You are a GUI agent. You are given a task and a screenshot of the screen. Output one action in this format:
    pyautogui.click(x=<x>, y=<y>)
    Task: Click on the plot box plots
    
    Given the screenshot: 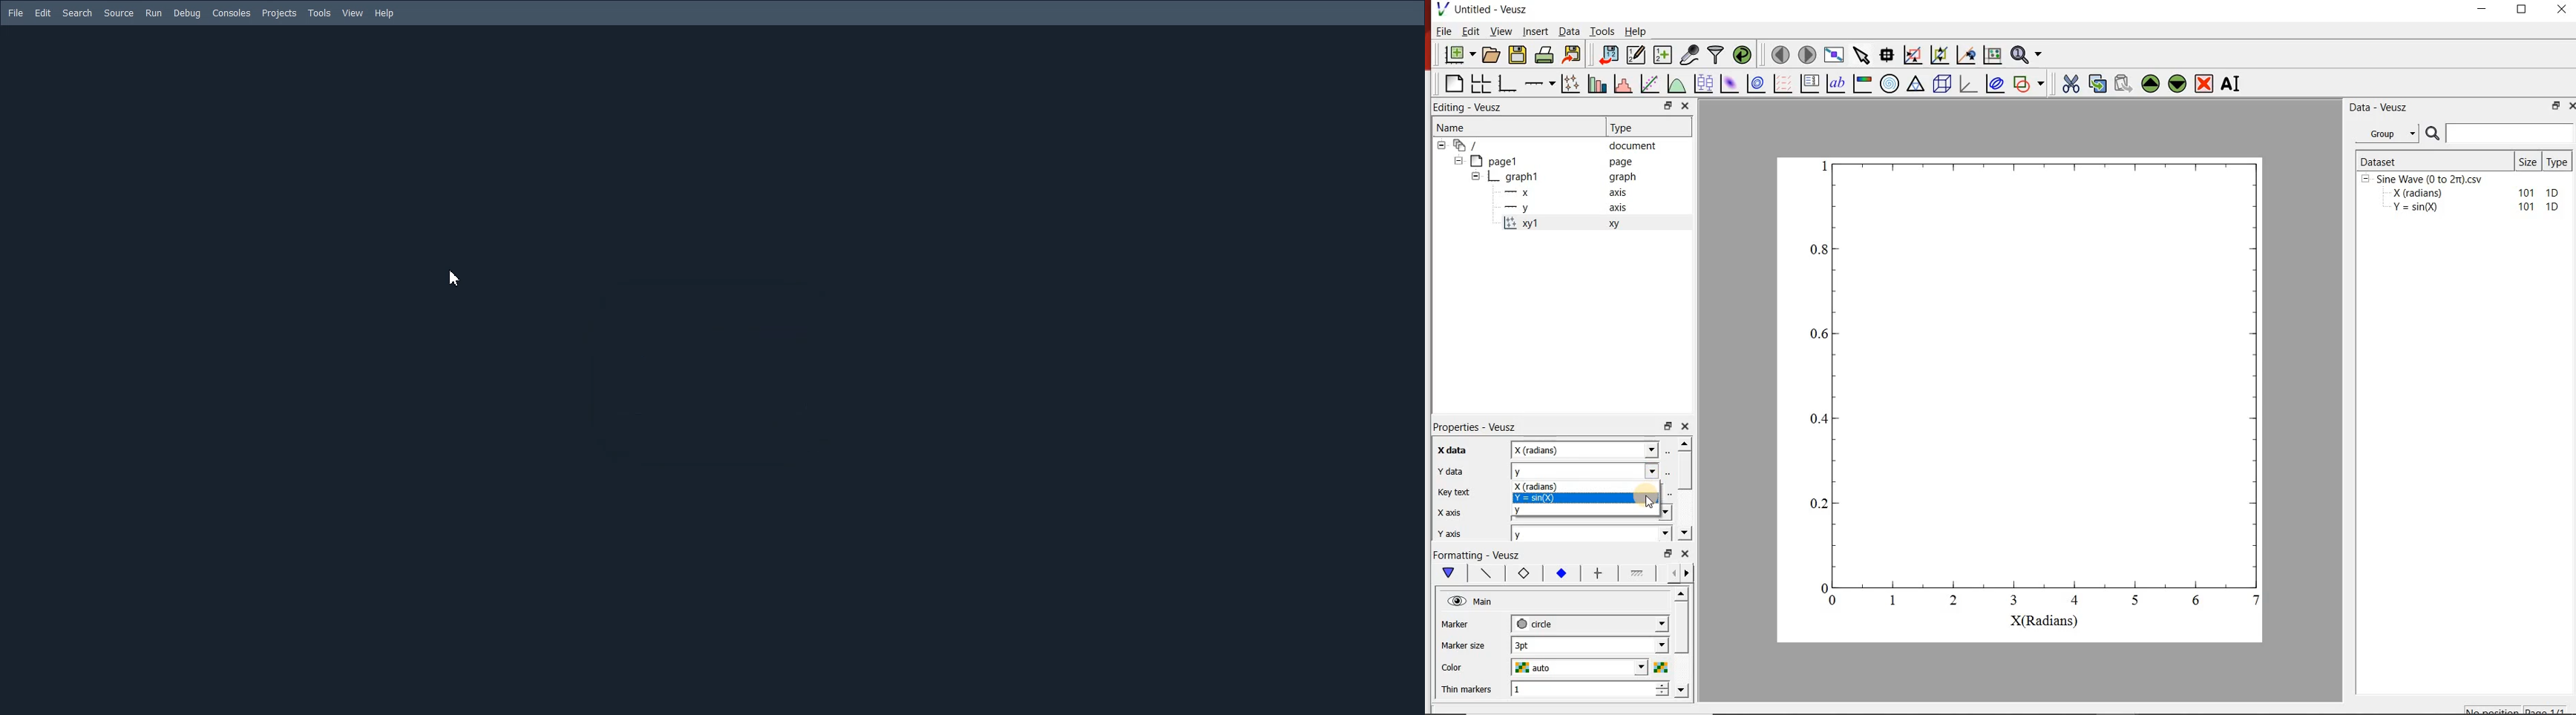 What is the action you would take?
    pyautogui.click(x=1705, y=84)
    